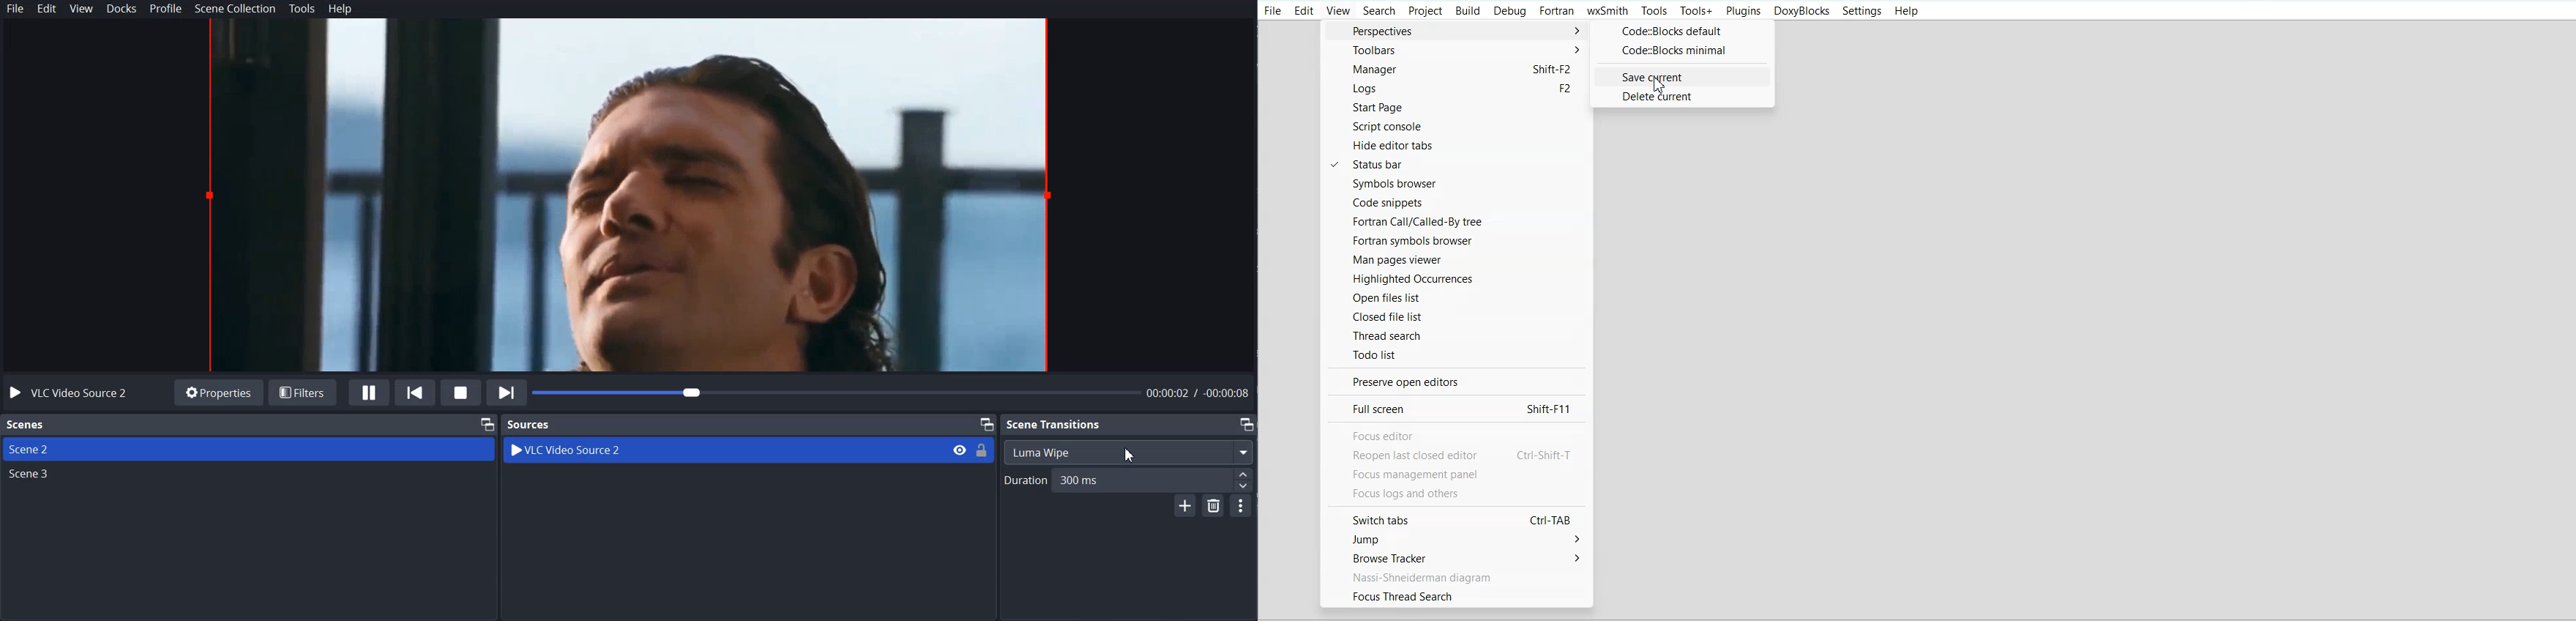  I want to click on text, so click(1460, 464).